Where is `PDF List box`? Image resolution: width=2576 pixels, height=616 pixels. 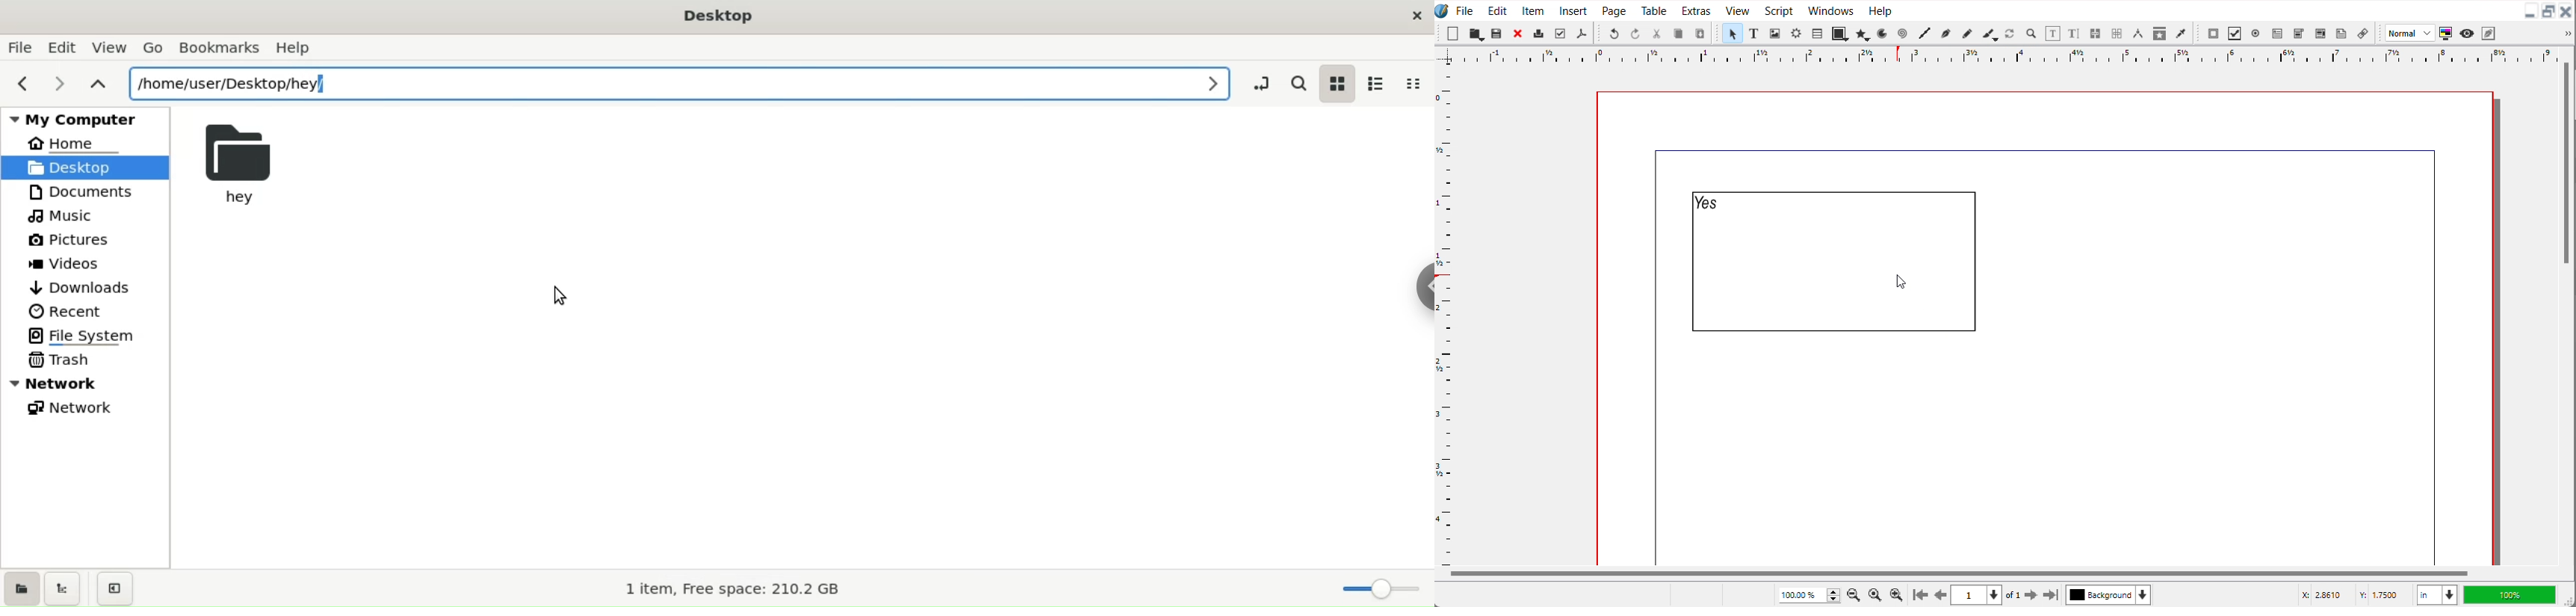
PDF List box is located at coordinates (2321, 33).